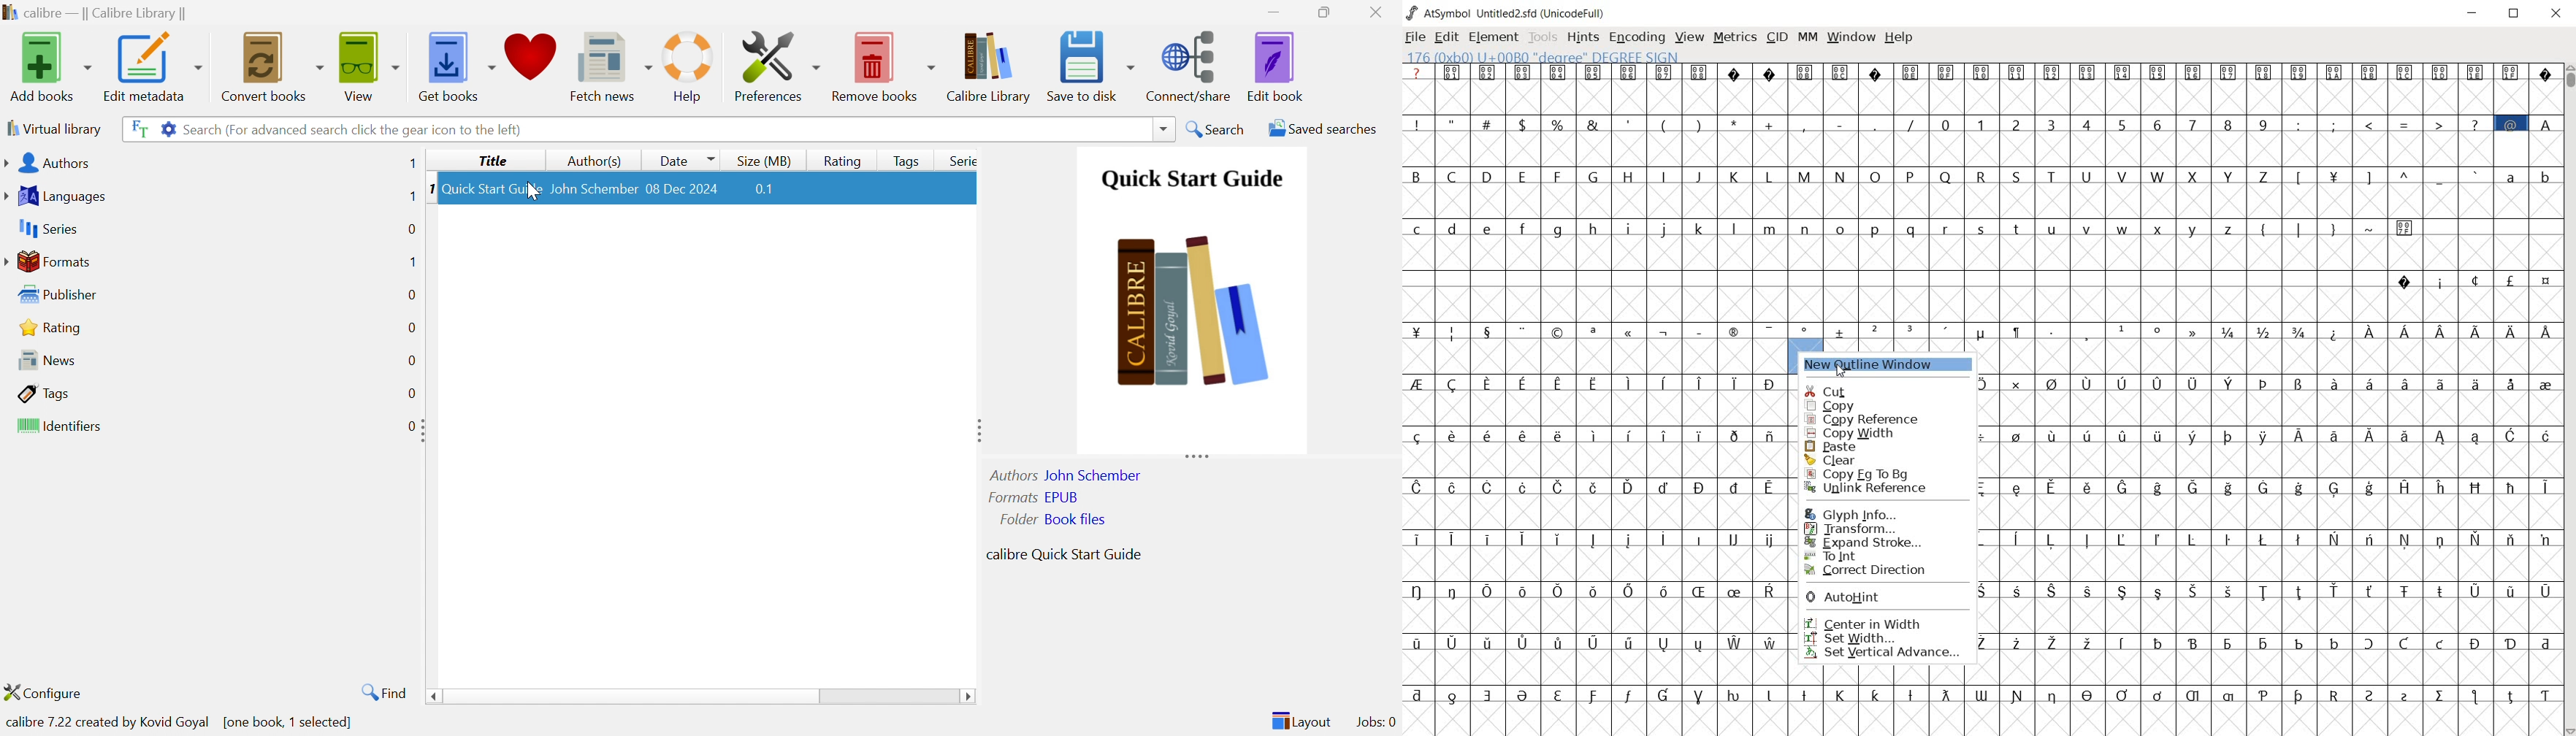 The height and width of the screenshot is (756, 2576). I want to click on John Schember, so click(594, 186).